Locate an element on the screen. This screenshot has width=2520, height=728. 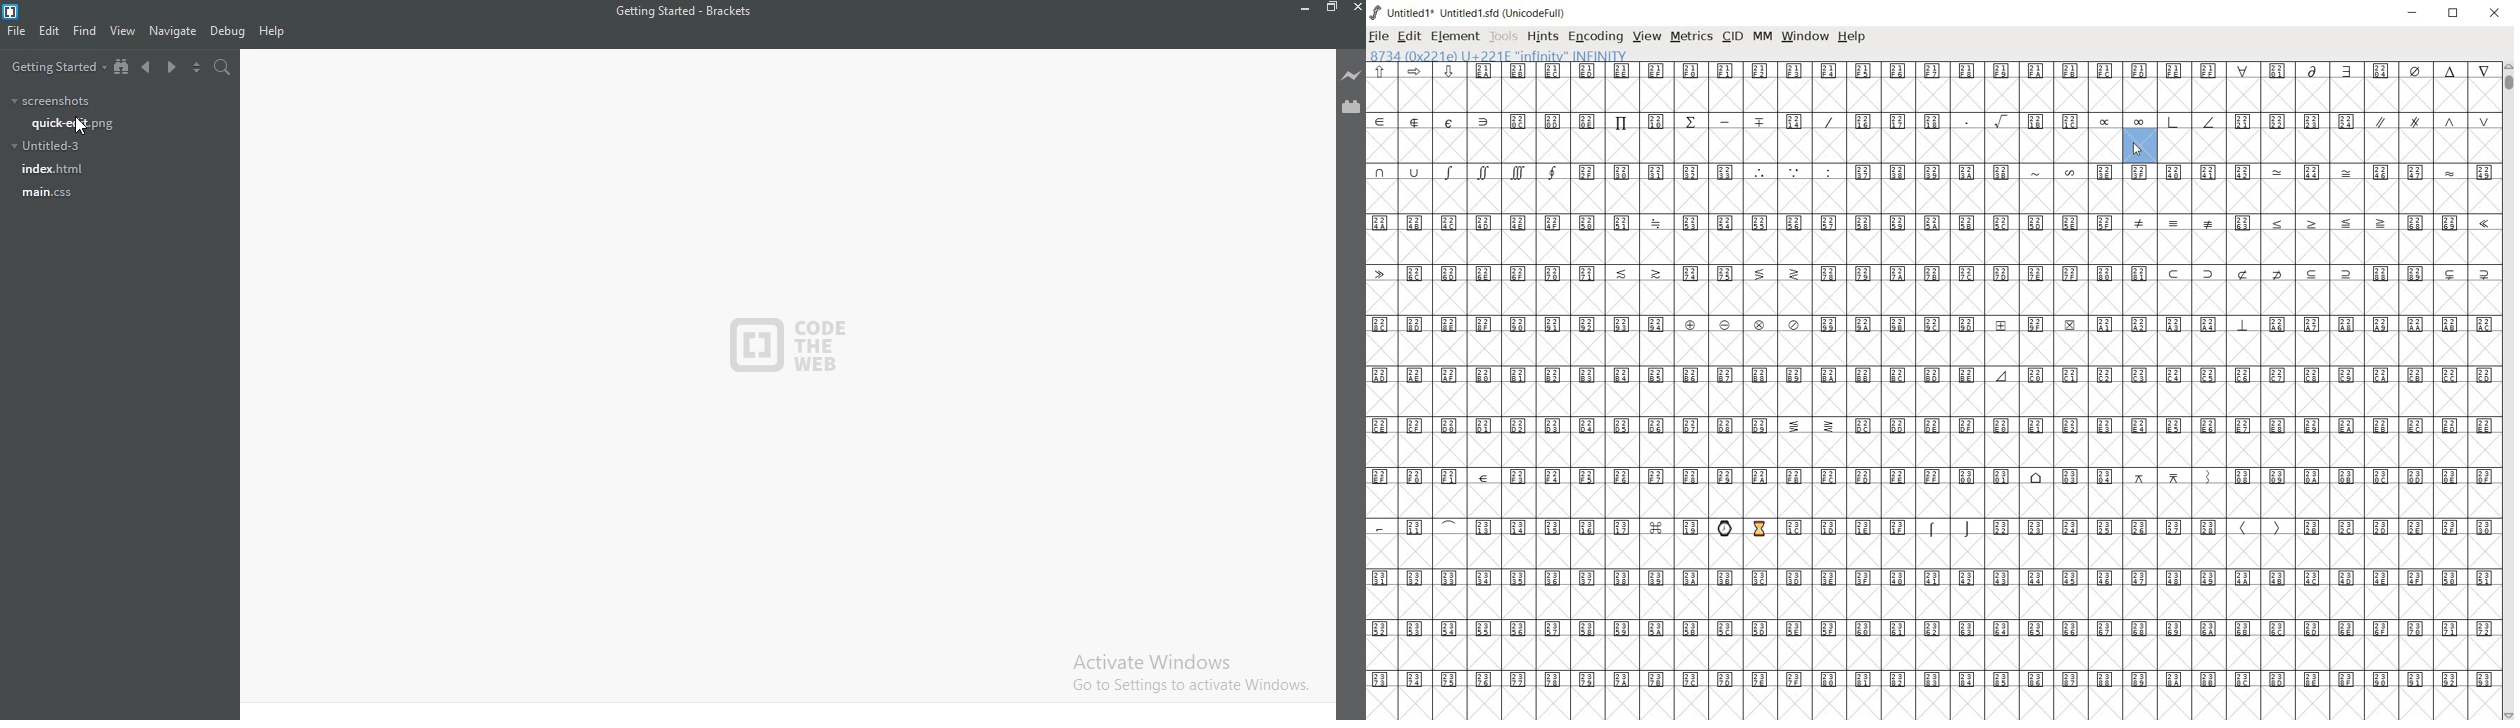
Unicode code points is located at coordinates (1937, 677).